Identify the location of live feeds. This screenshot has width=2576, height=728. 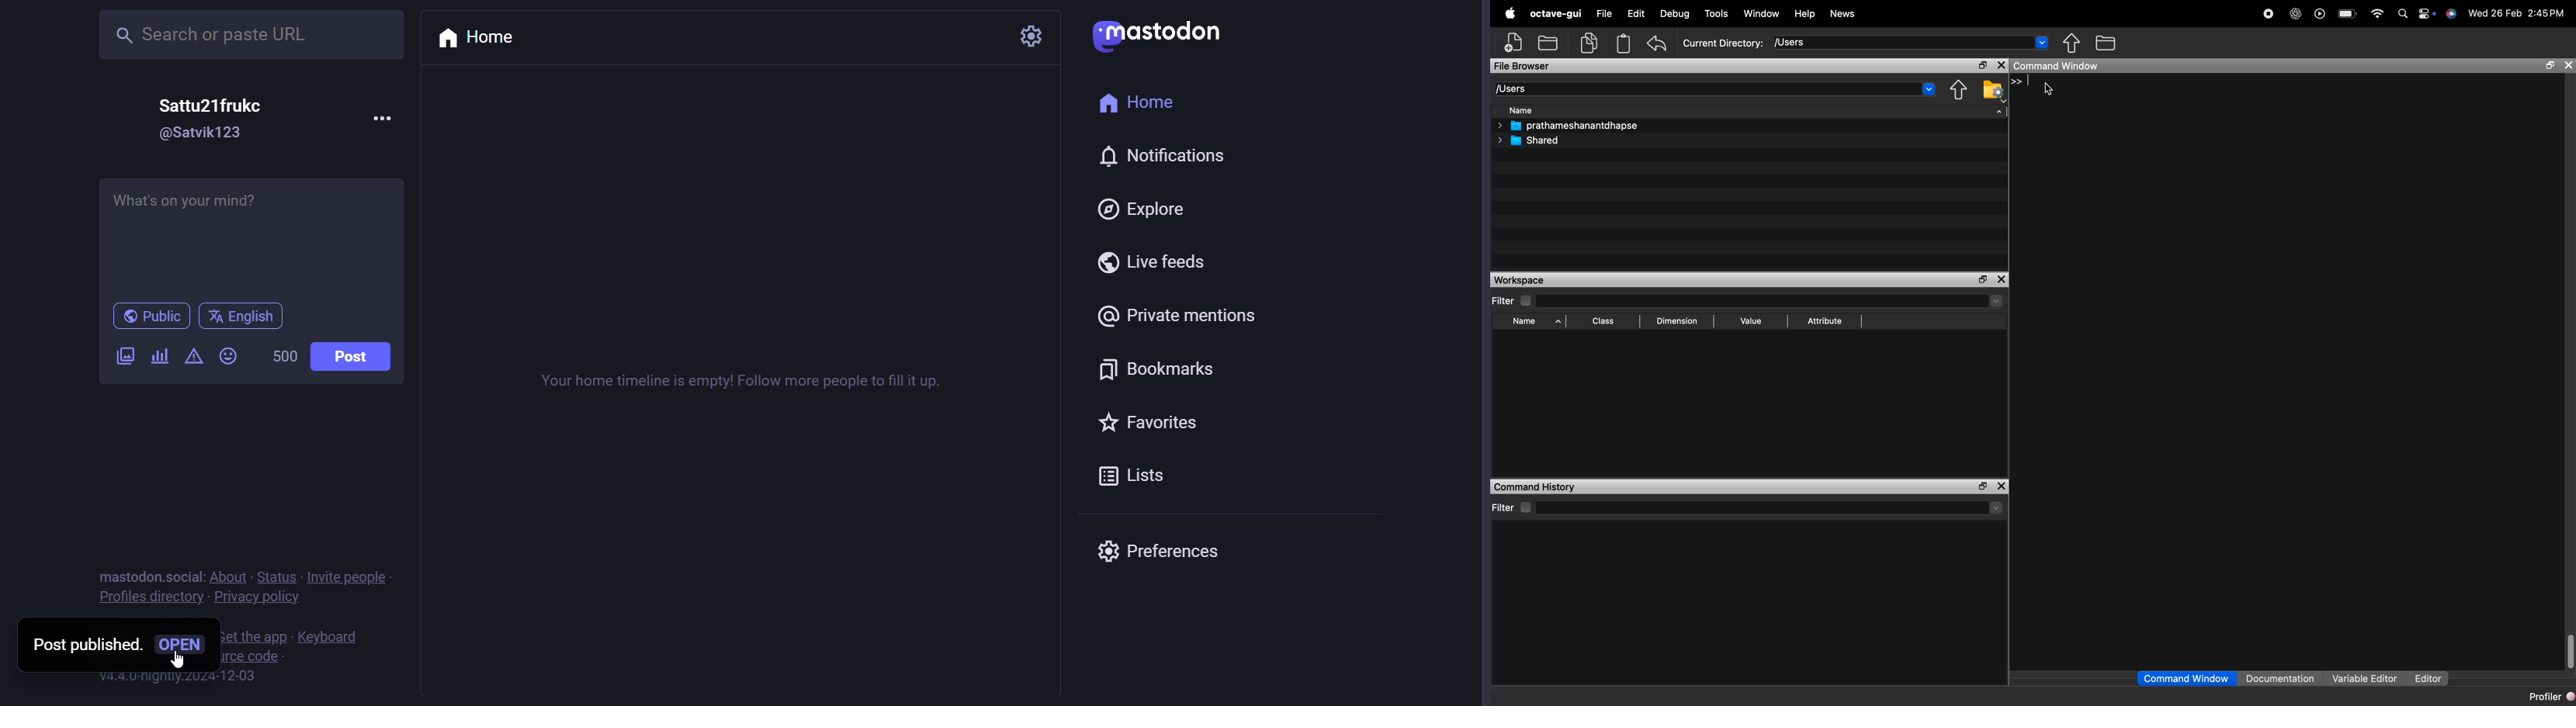
(1146, 262).